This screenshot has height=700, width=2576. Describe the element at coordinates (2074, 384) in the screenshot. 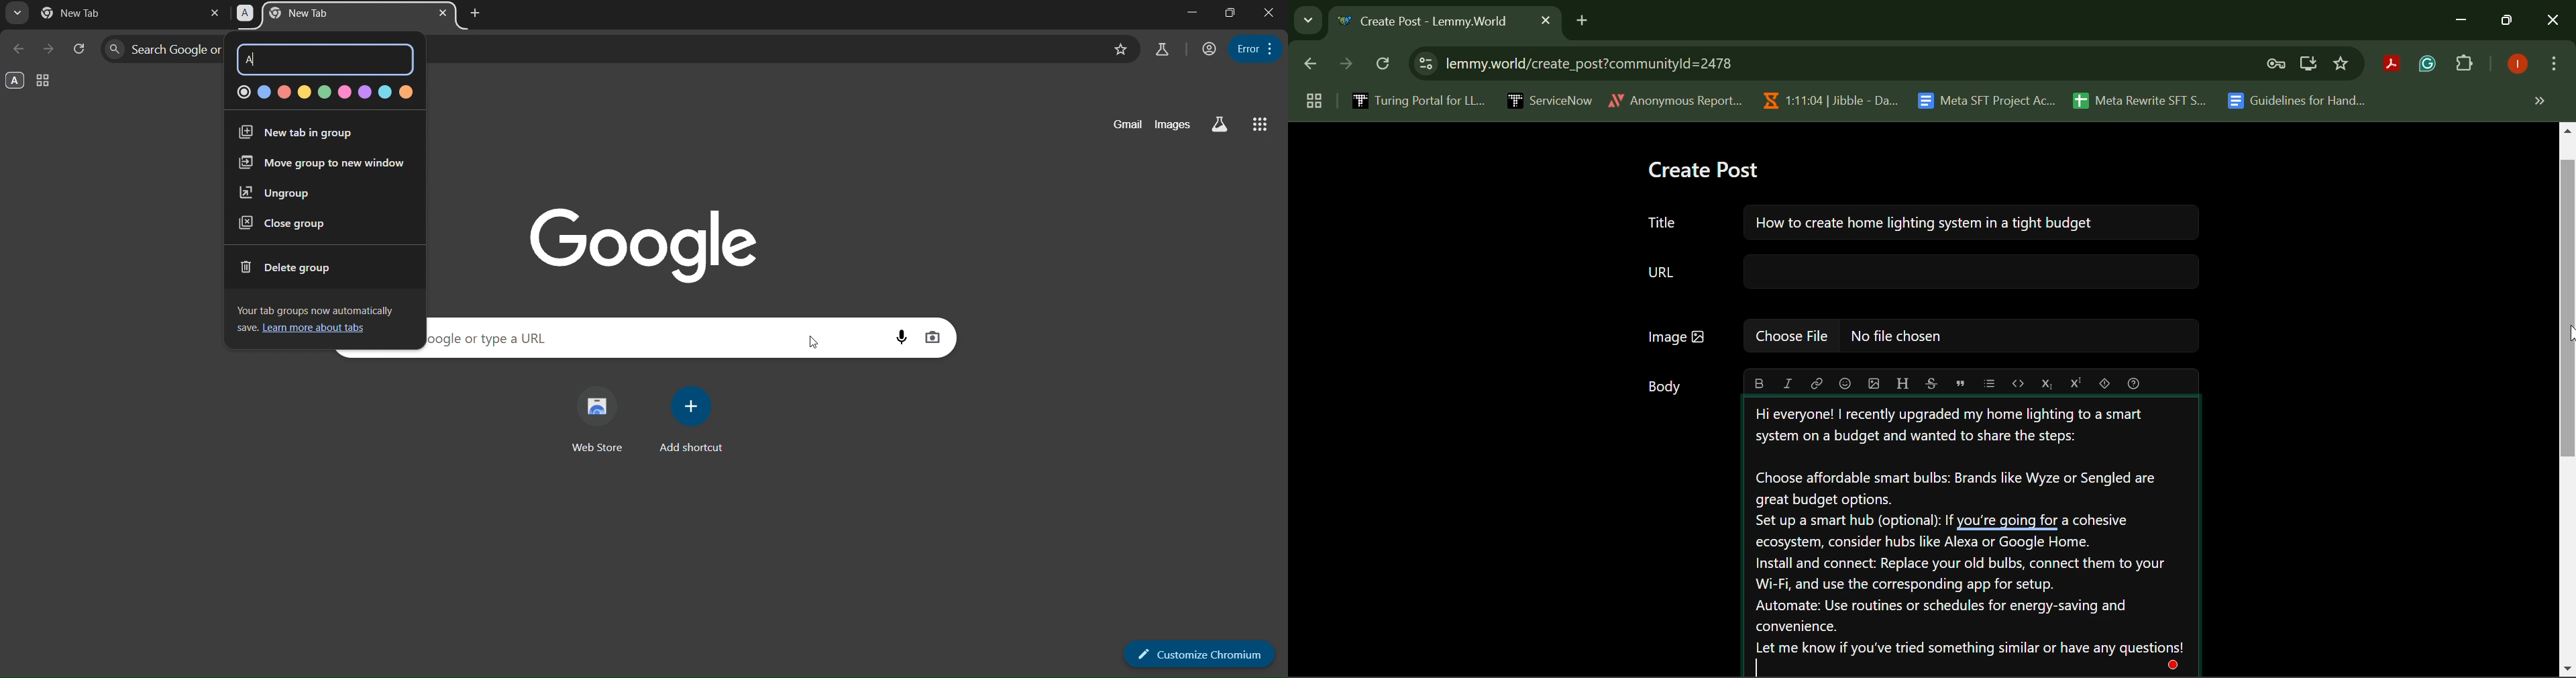

I see `superscript` at that location.